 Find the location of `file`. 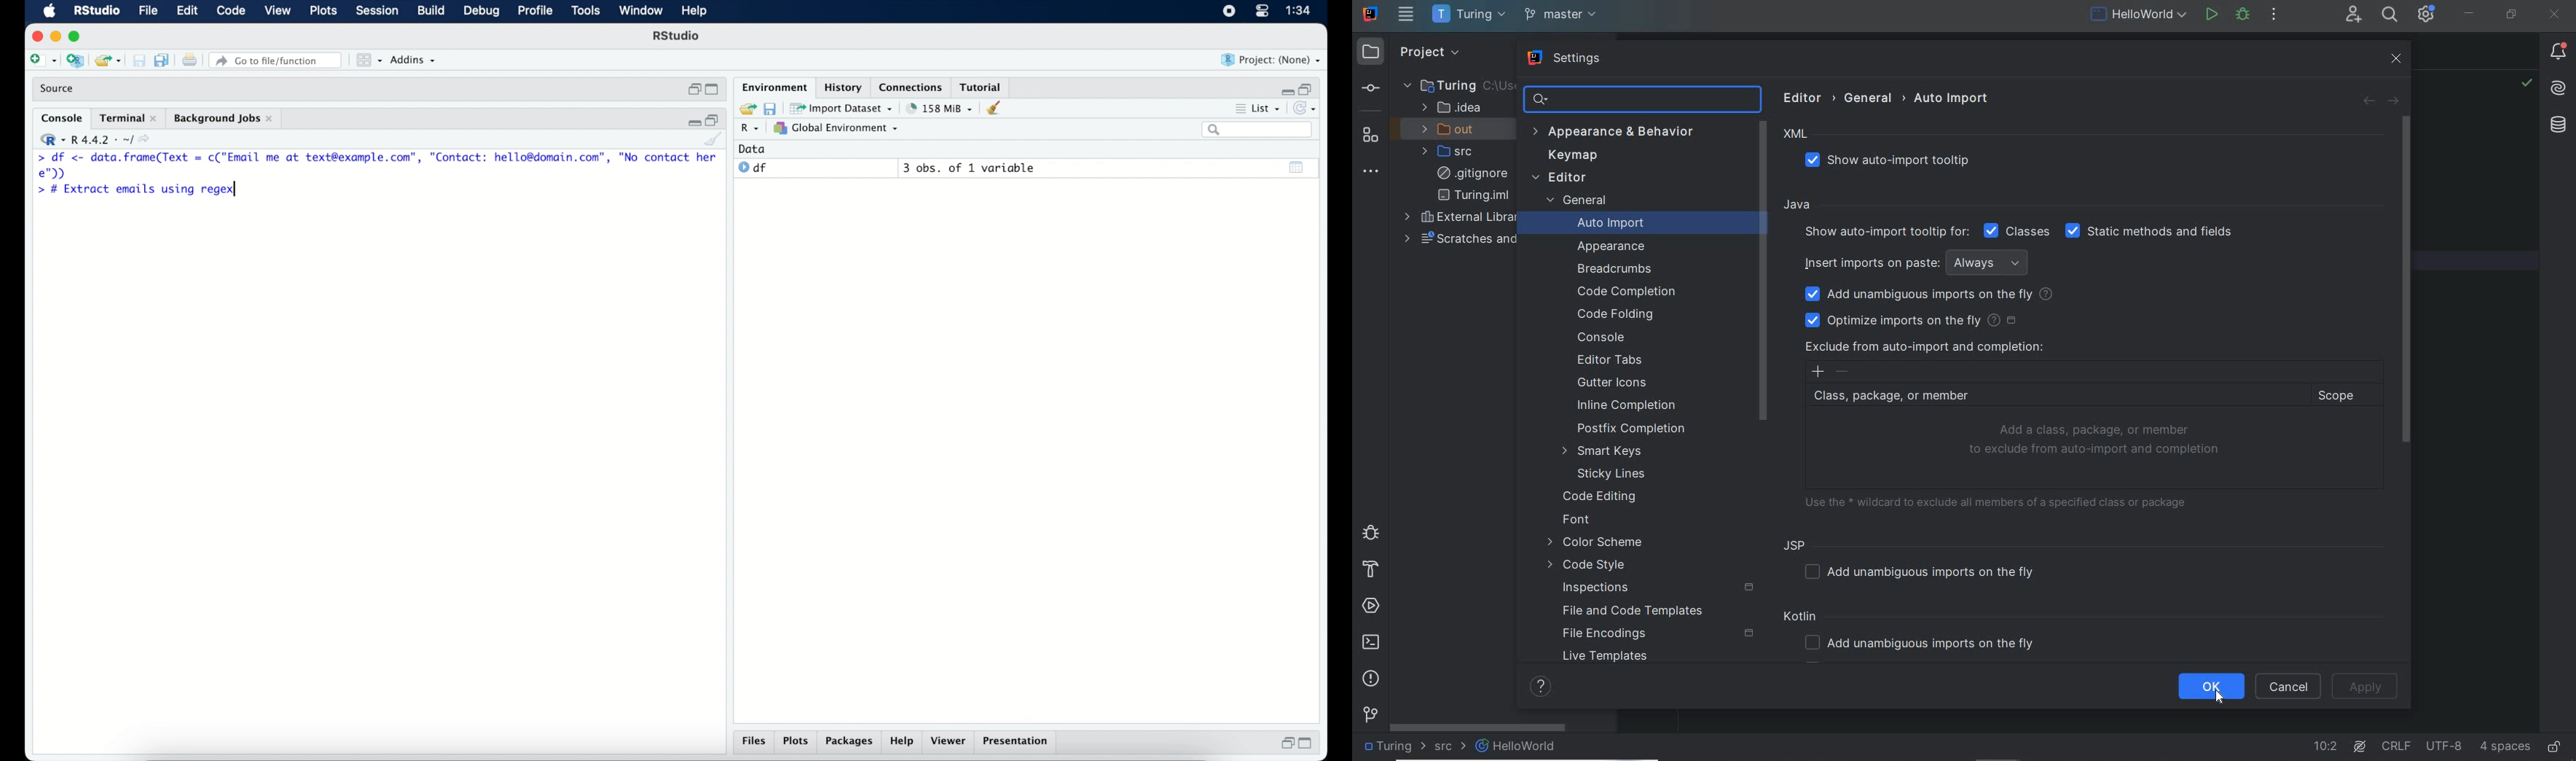

file is located at coordinates (149, 11).